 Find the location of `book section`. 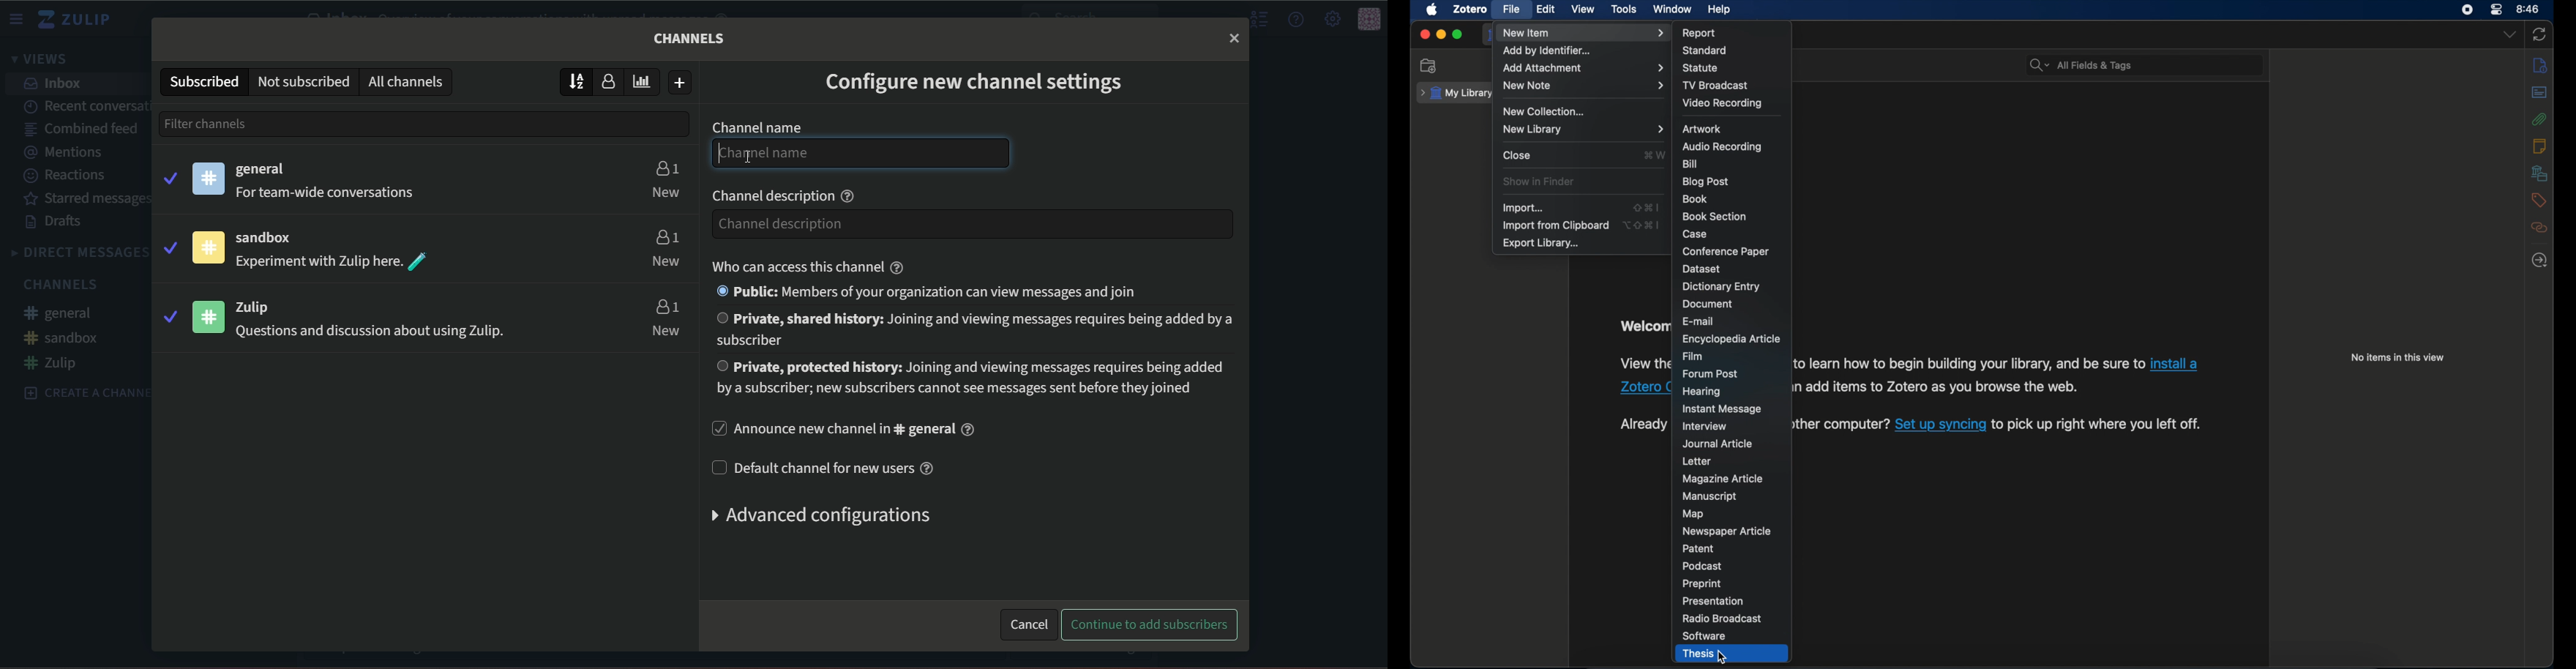

book section is located at coordinates (1713, 216).